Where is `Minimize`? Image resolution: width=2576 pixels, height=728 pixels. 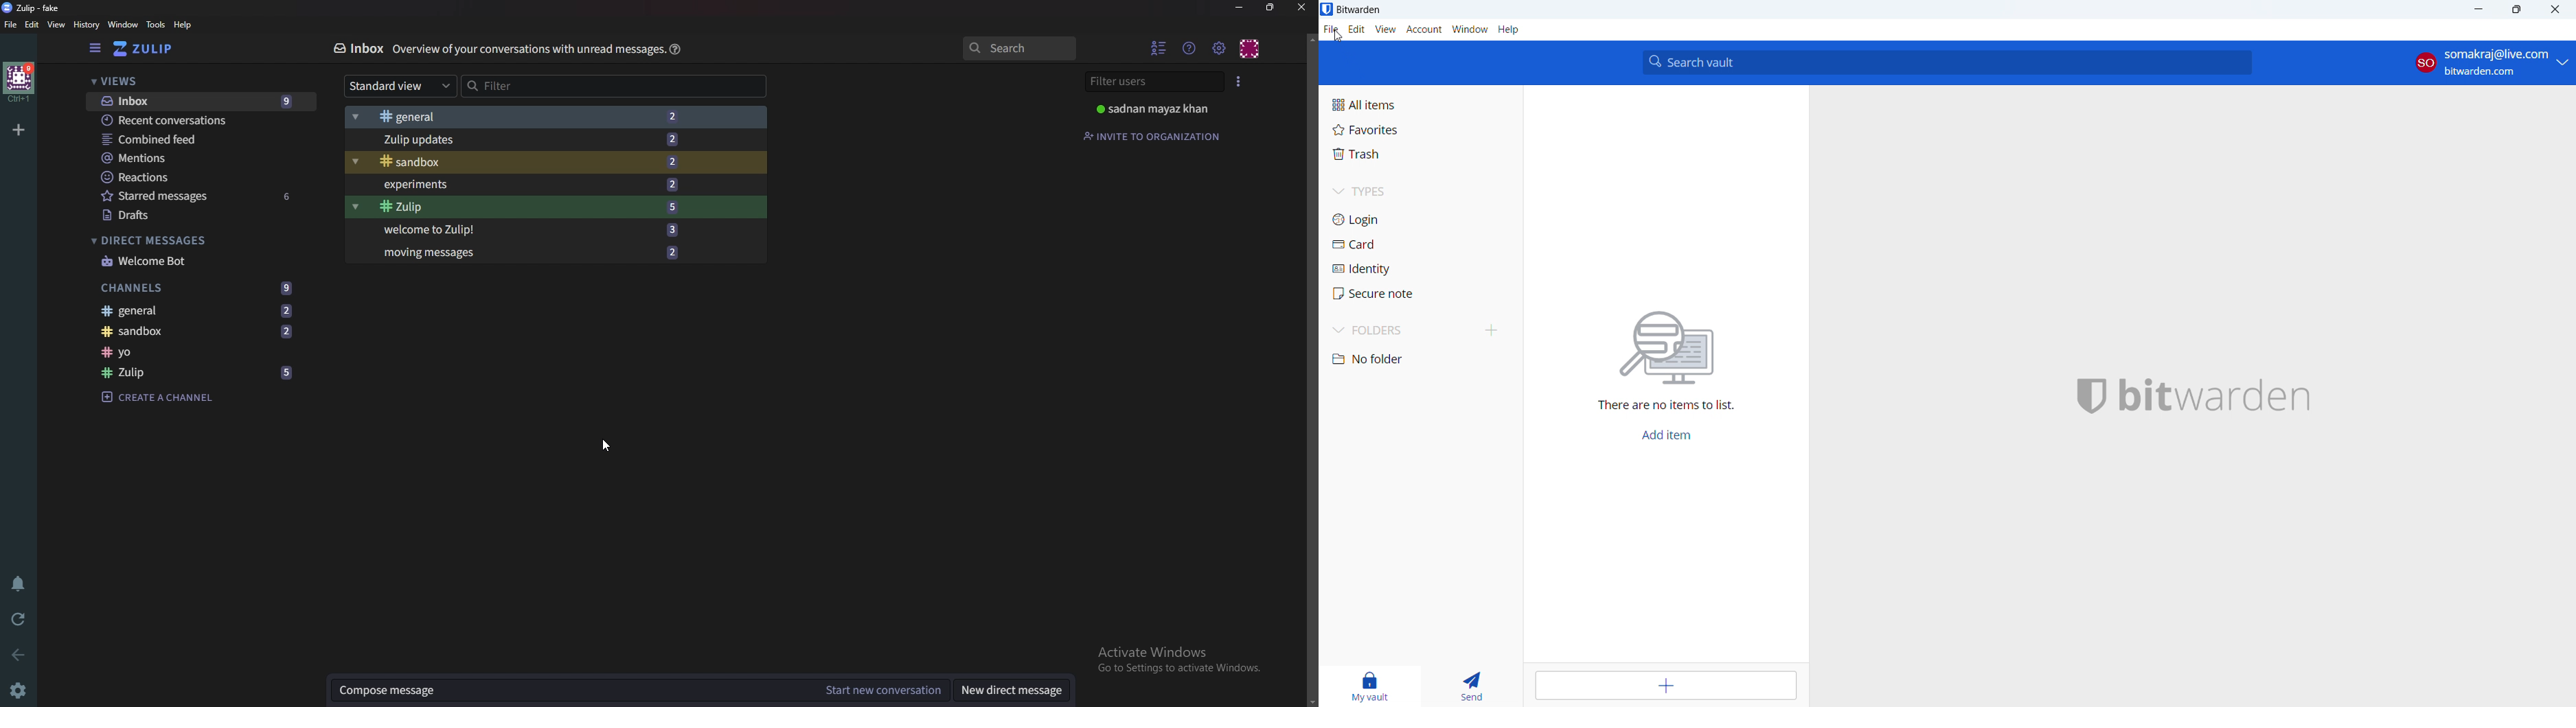 Minimize is located at coordinates (1237, 8).